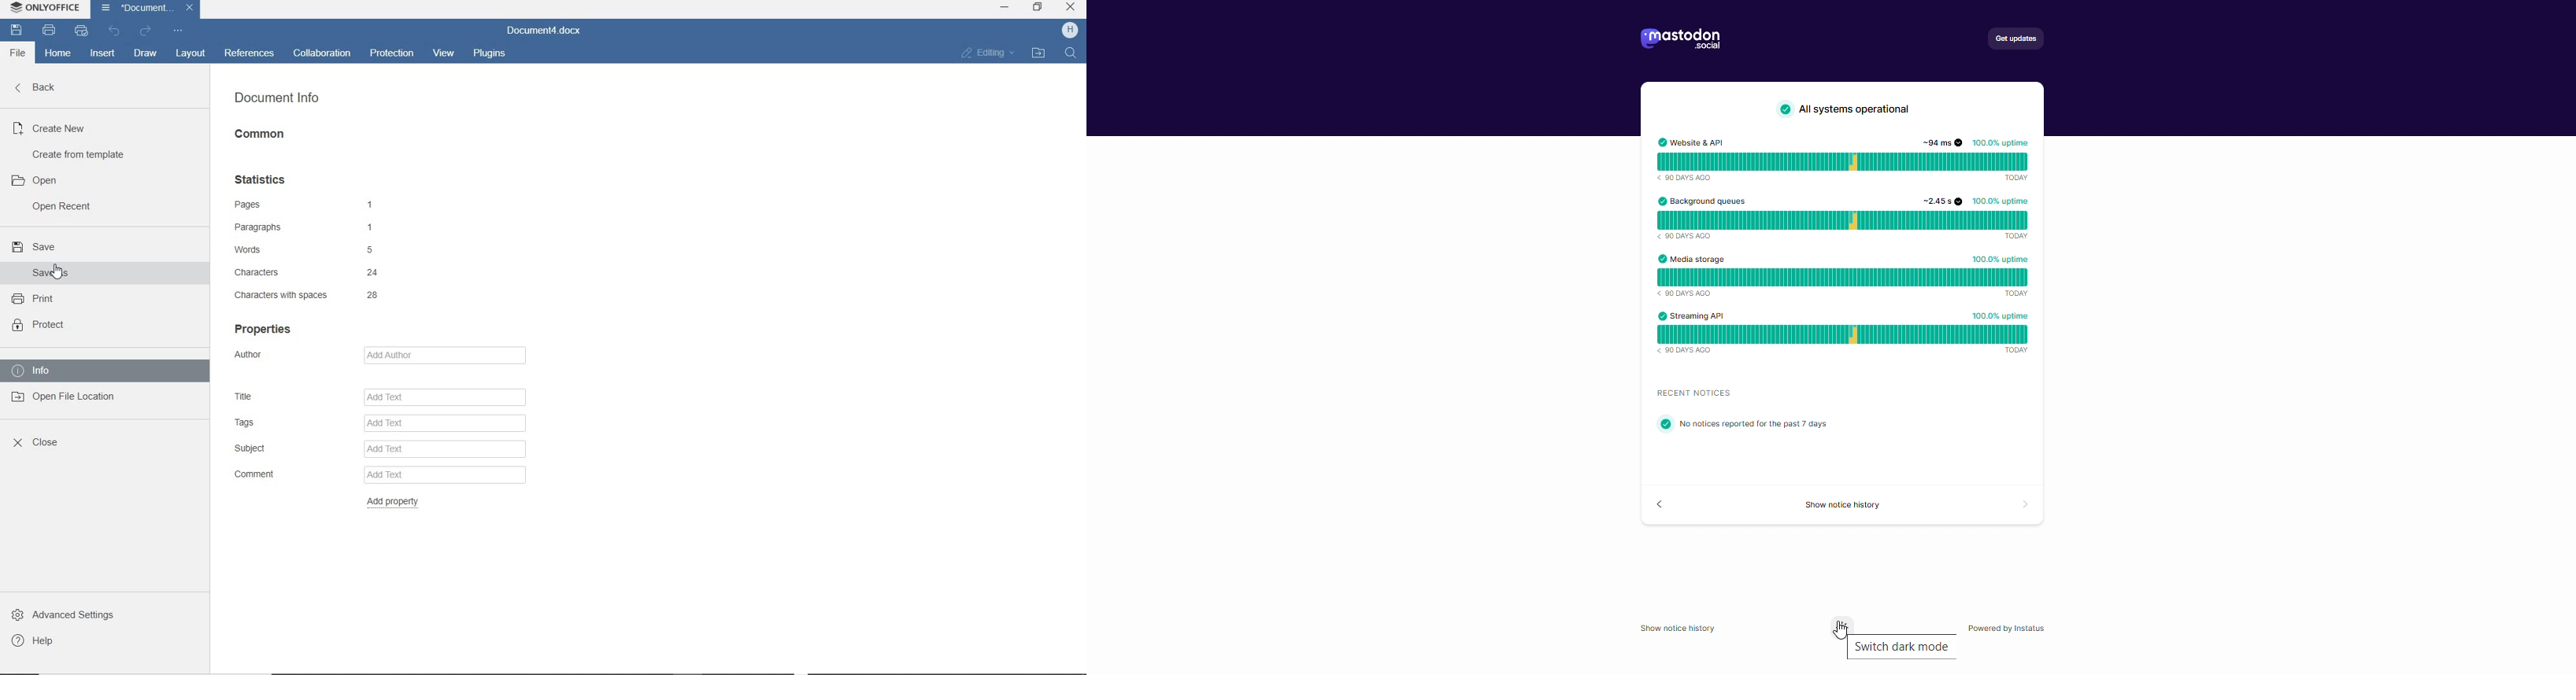 The width and height of the screenshot is (2576, 700). Describe the element at coordinates (1852, 111) in the screenshot. I see `text` at that location.